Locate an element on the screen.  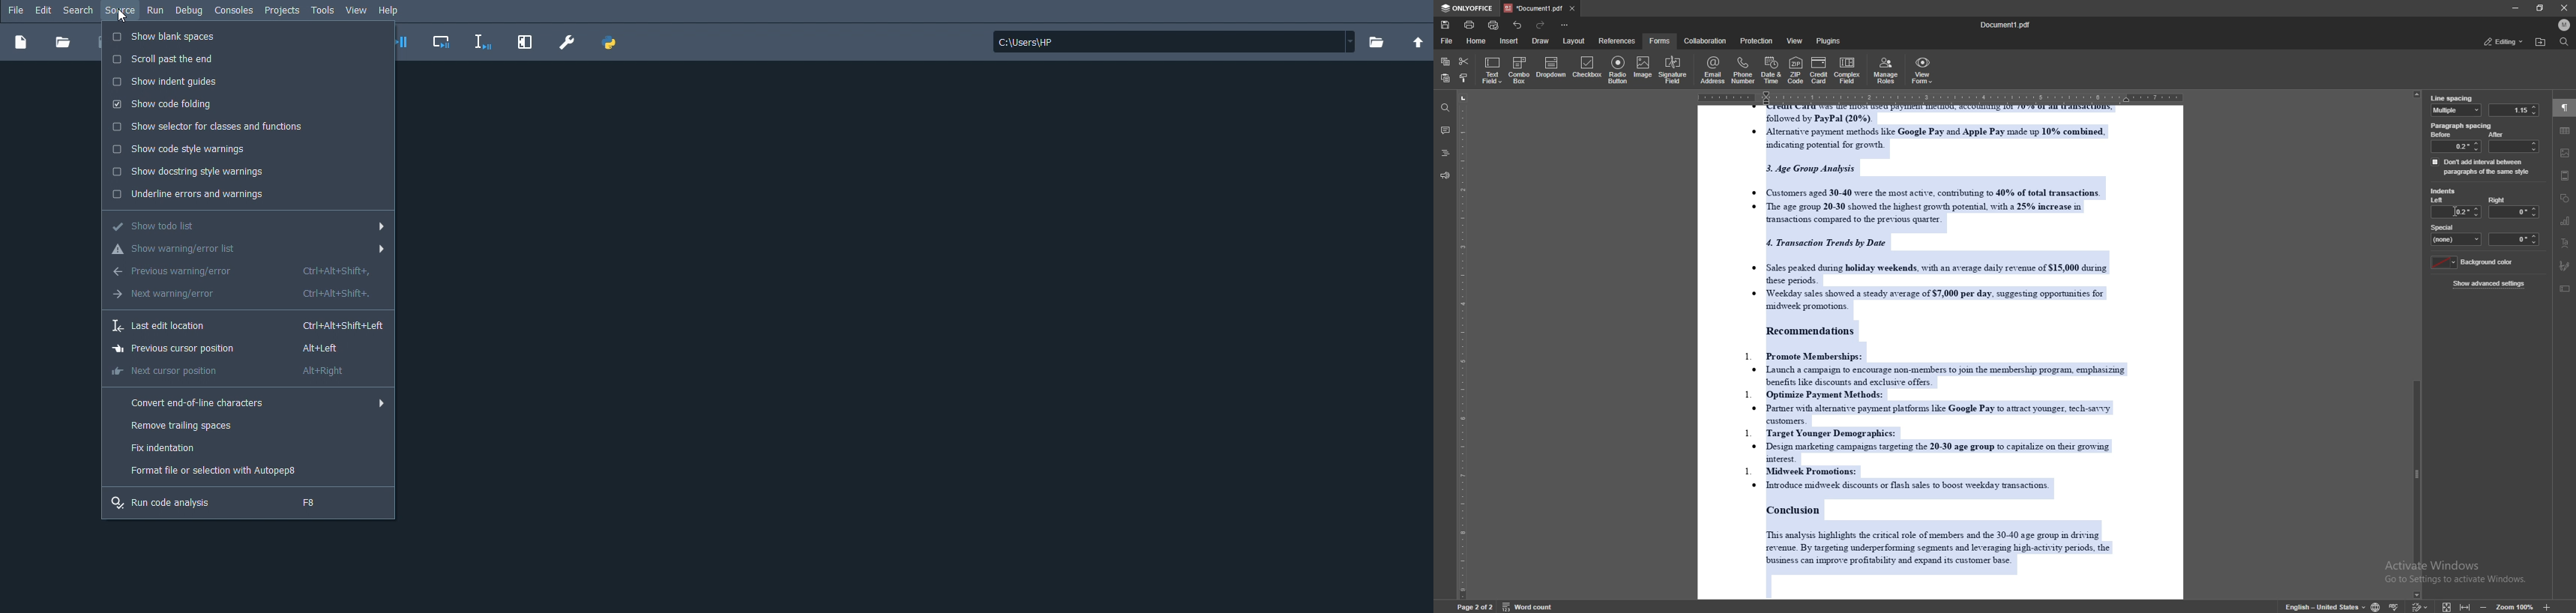
copy is located at coordinates (1445, 62).